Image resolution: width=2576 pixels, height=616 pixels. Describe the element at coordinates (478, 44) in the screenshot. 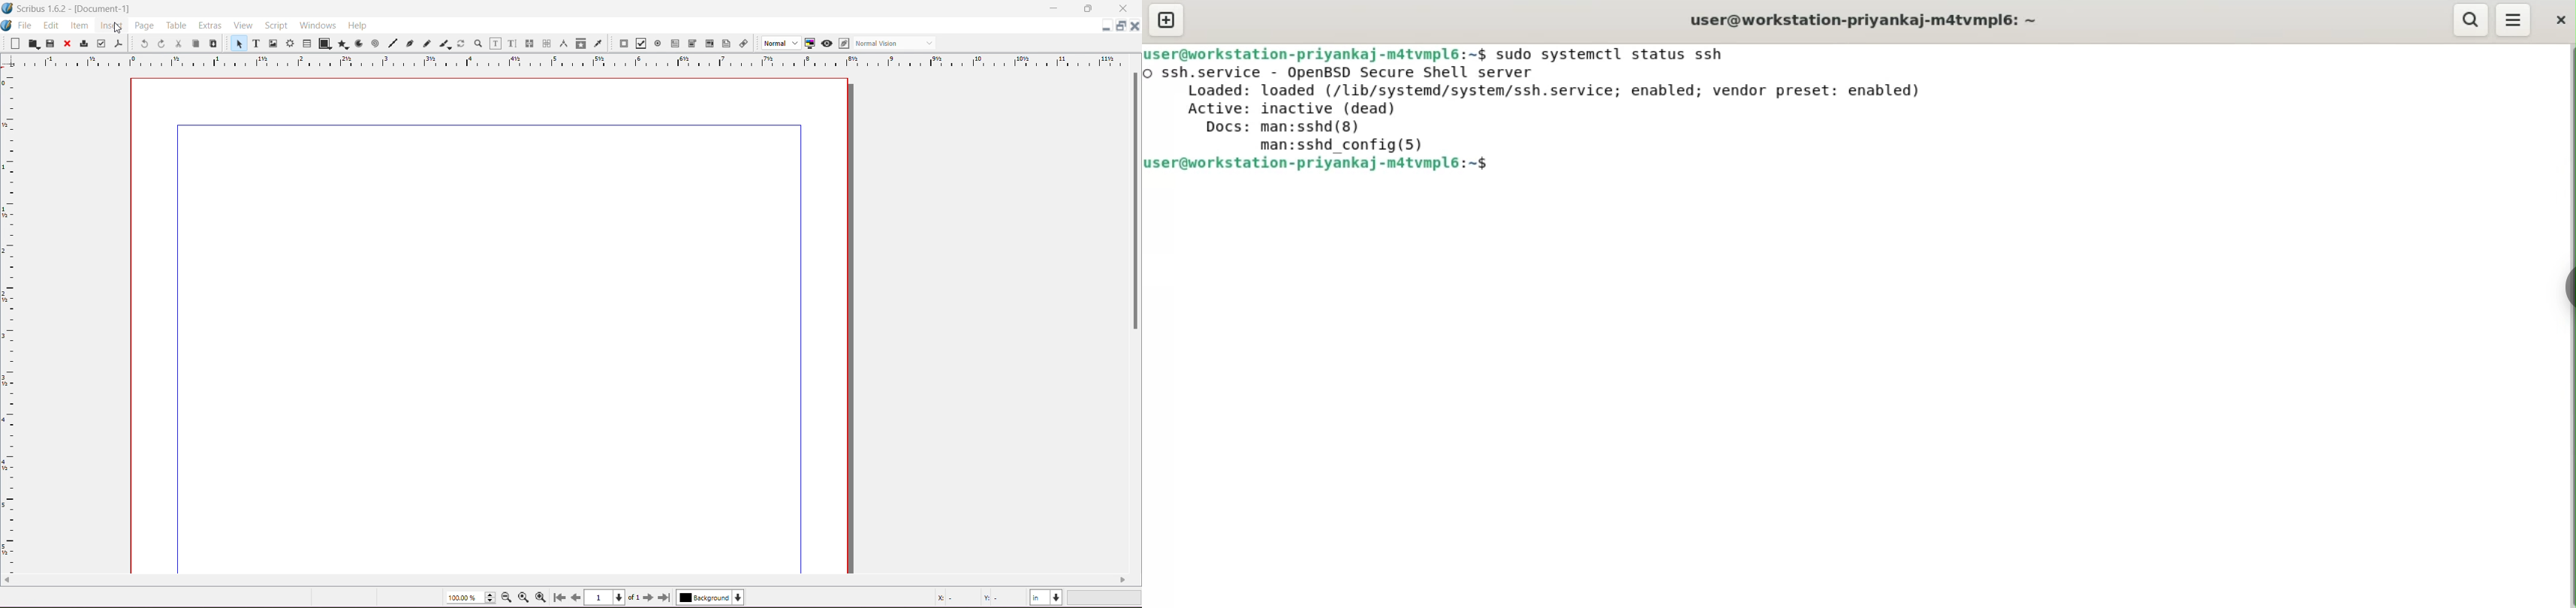

I see `Zoom and Pan` at that location.